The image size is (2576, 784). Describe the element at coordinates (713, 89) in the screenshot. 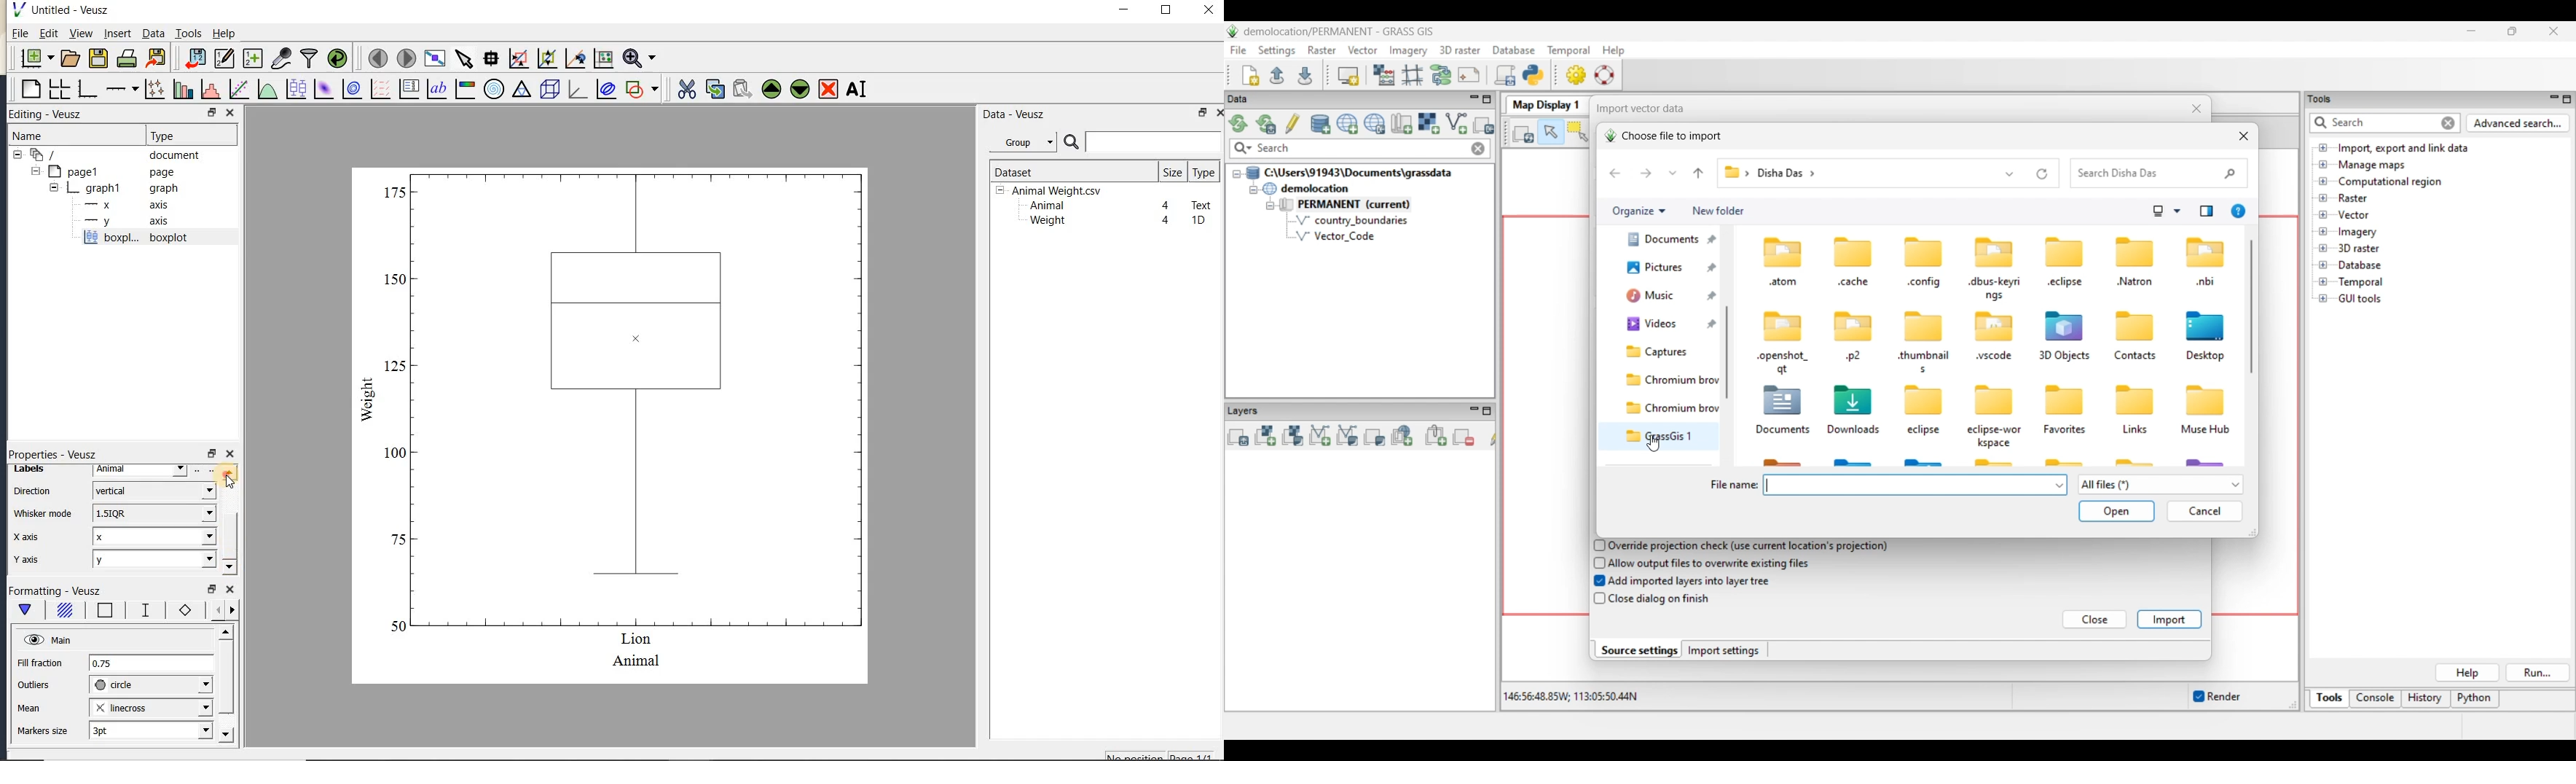

I see `copy the selected widget` at that location.